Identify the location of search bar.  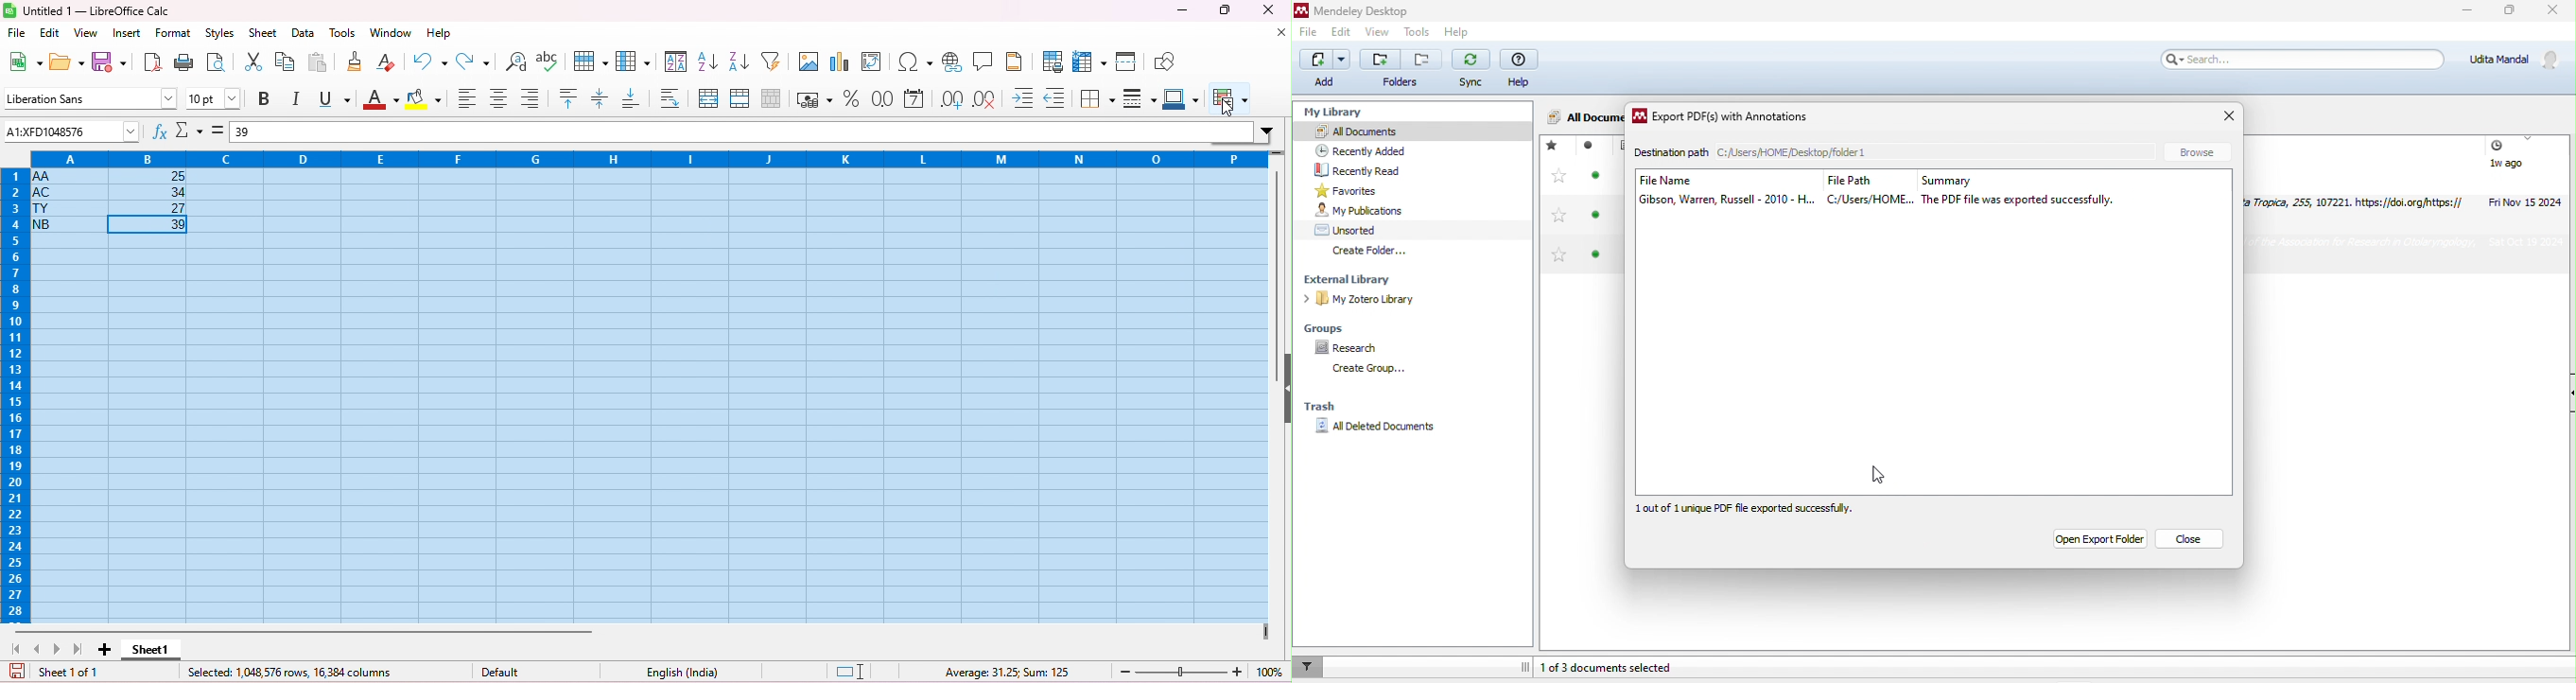
(2307, 61).